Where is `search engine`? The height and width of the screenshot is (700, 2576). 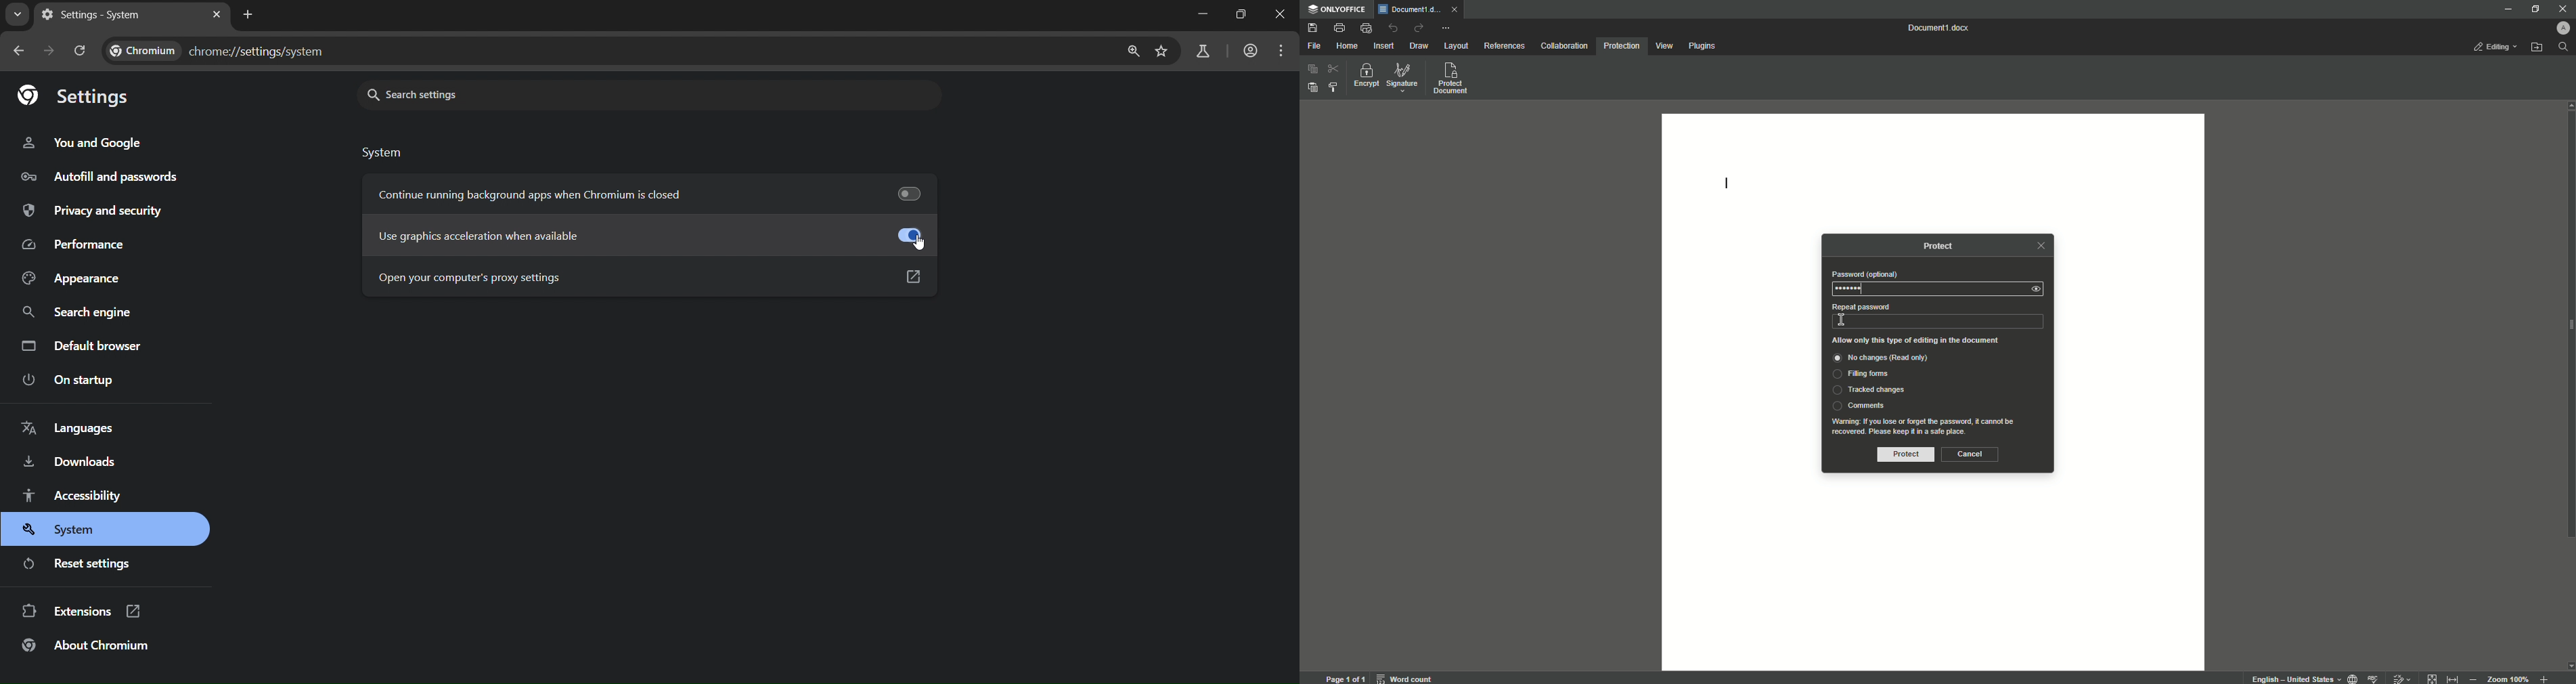
search engine is located at coordinates (76, 313).